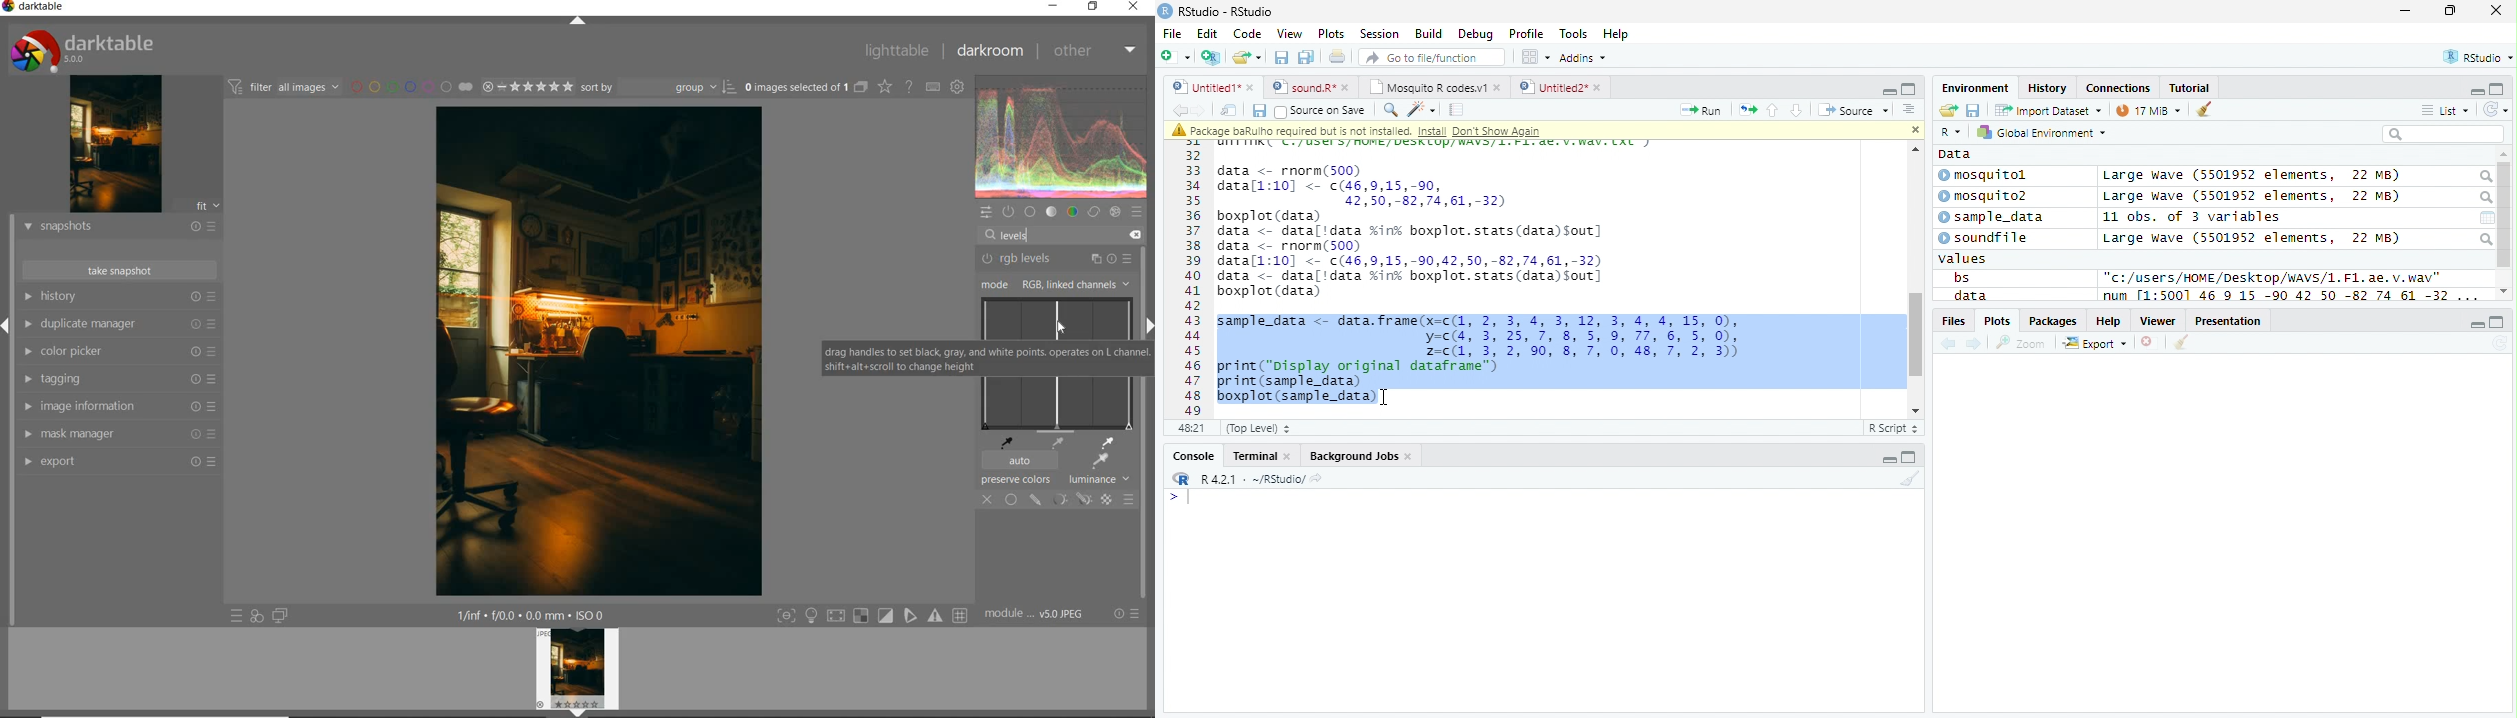 The height and width of the screenshot is (728, 2520). Describe the element at coordinates (1397, 130) in the screenshot. I see `A Package baRulho required but is not installed. Install Don't Show Again` at that location.